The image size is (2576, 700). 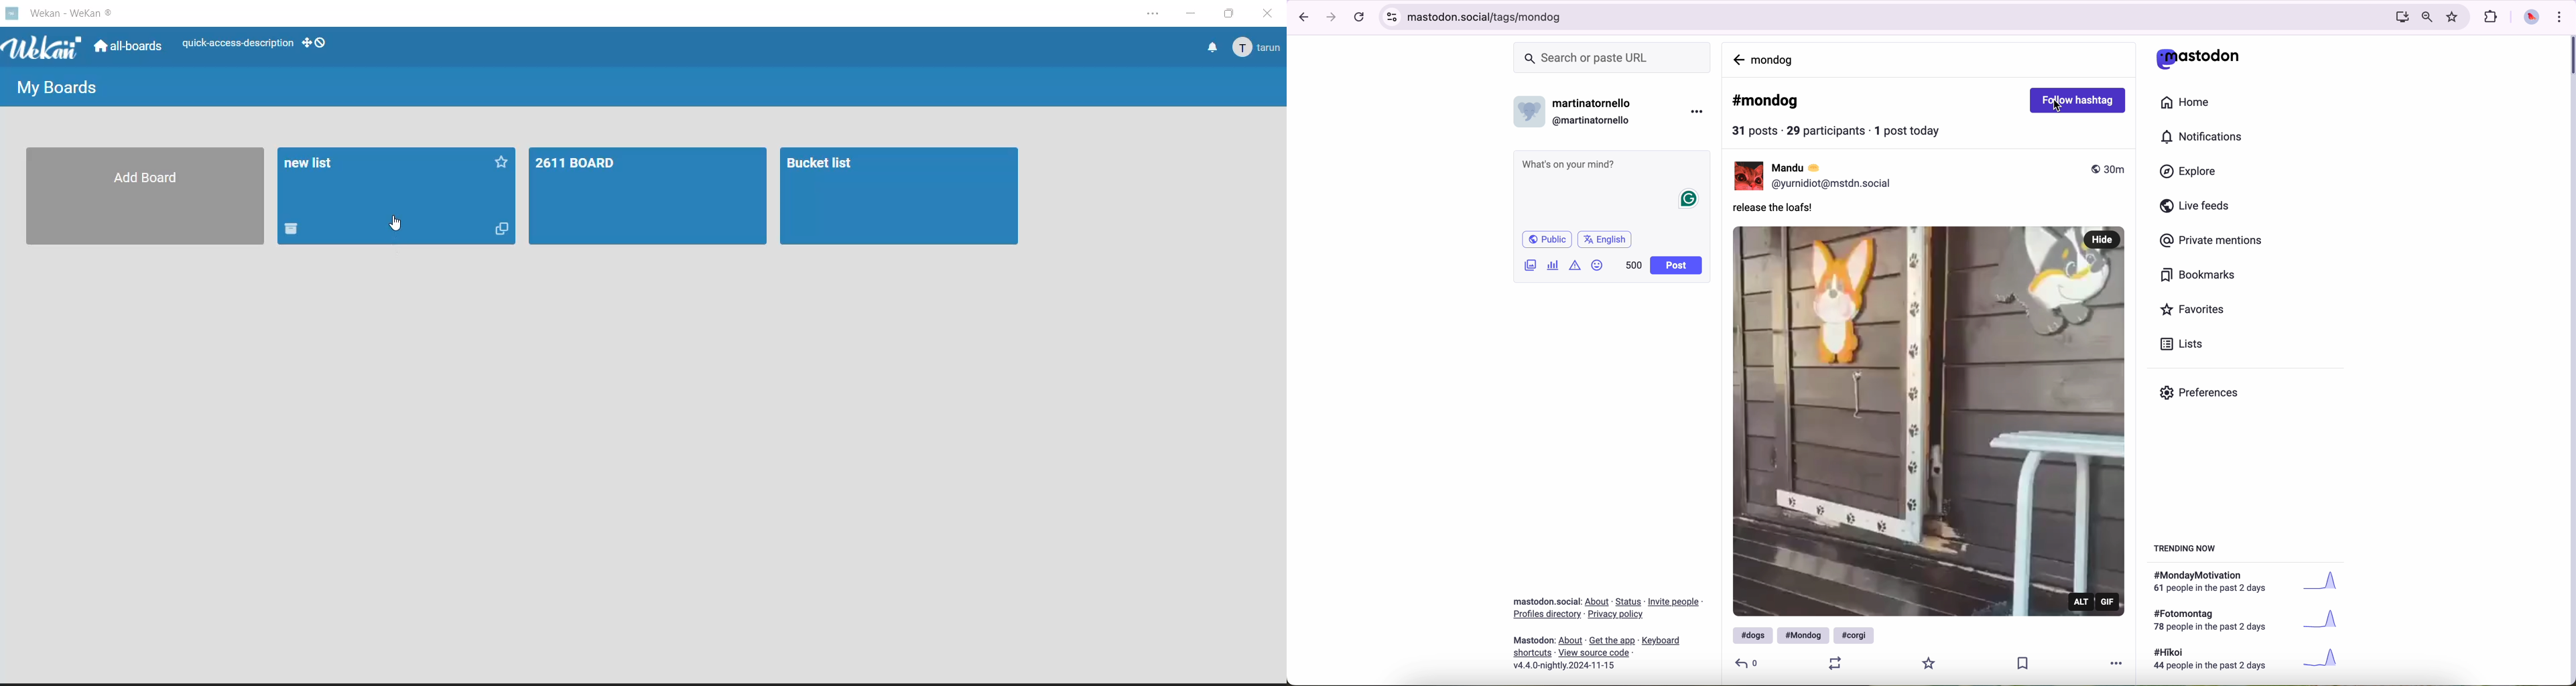 I want to click on link, so click(x=1533, y=654).